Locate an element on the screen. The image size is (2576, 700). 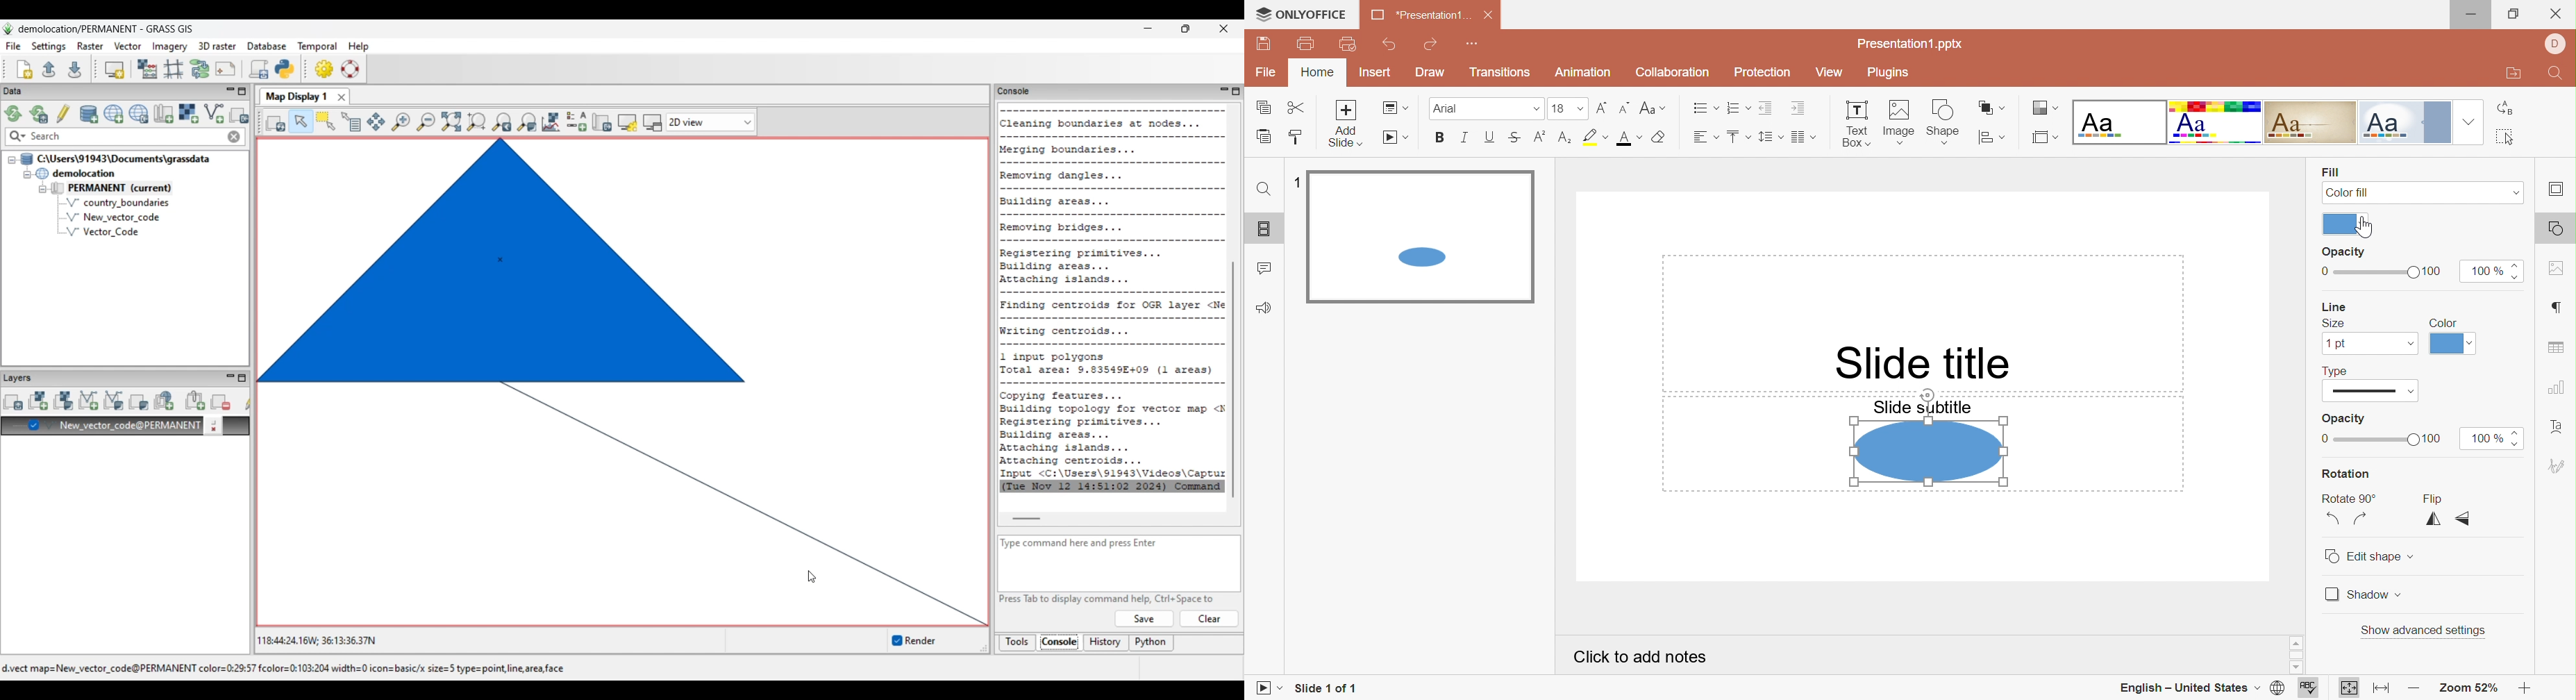
Save display to file is located at coordinates (601, 122).